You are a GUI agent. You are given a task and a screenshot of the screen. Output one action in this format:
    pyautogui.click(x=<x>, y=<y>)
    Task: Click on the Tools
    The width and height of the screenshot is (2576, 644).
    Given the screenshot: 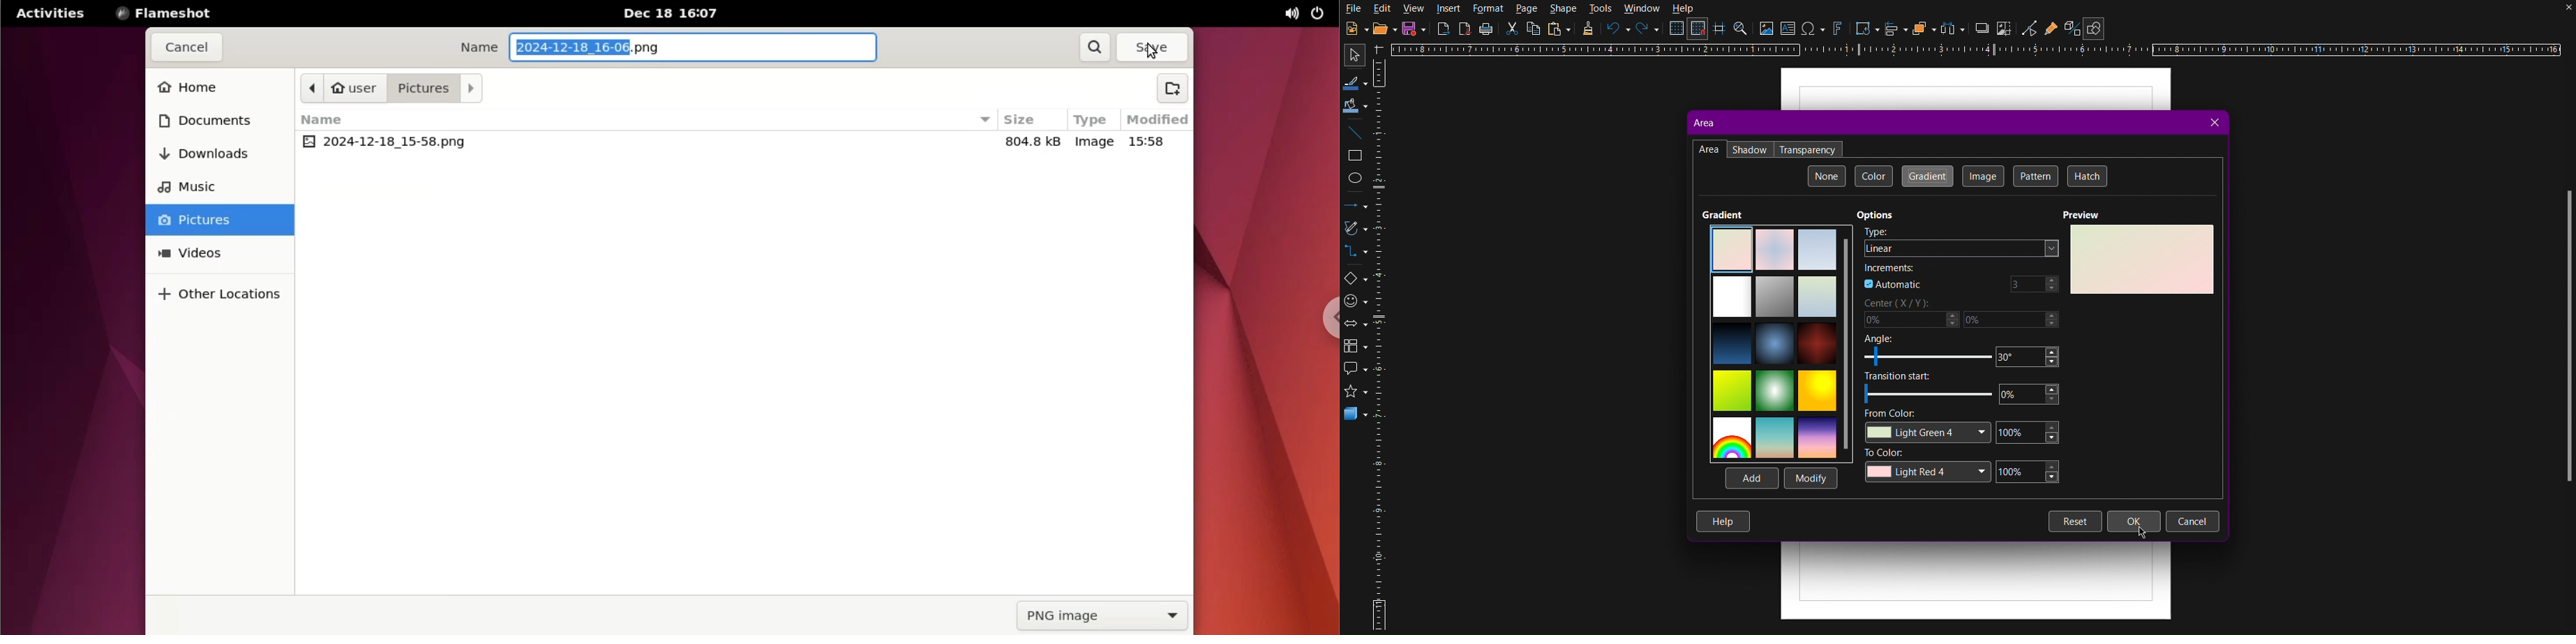 What is the action you would take?
    pyautogui.click(x=1601, y=9)
    